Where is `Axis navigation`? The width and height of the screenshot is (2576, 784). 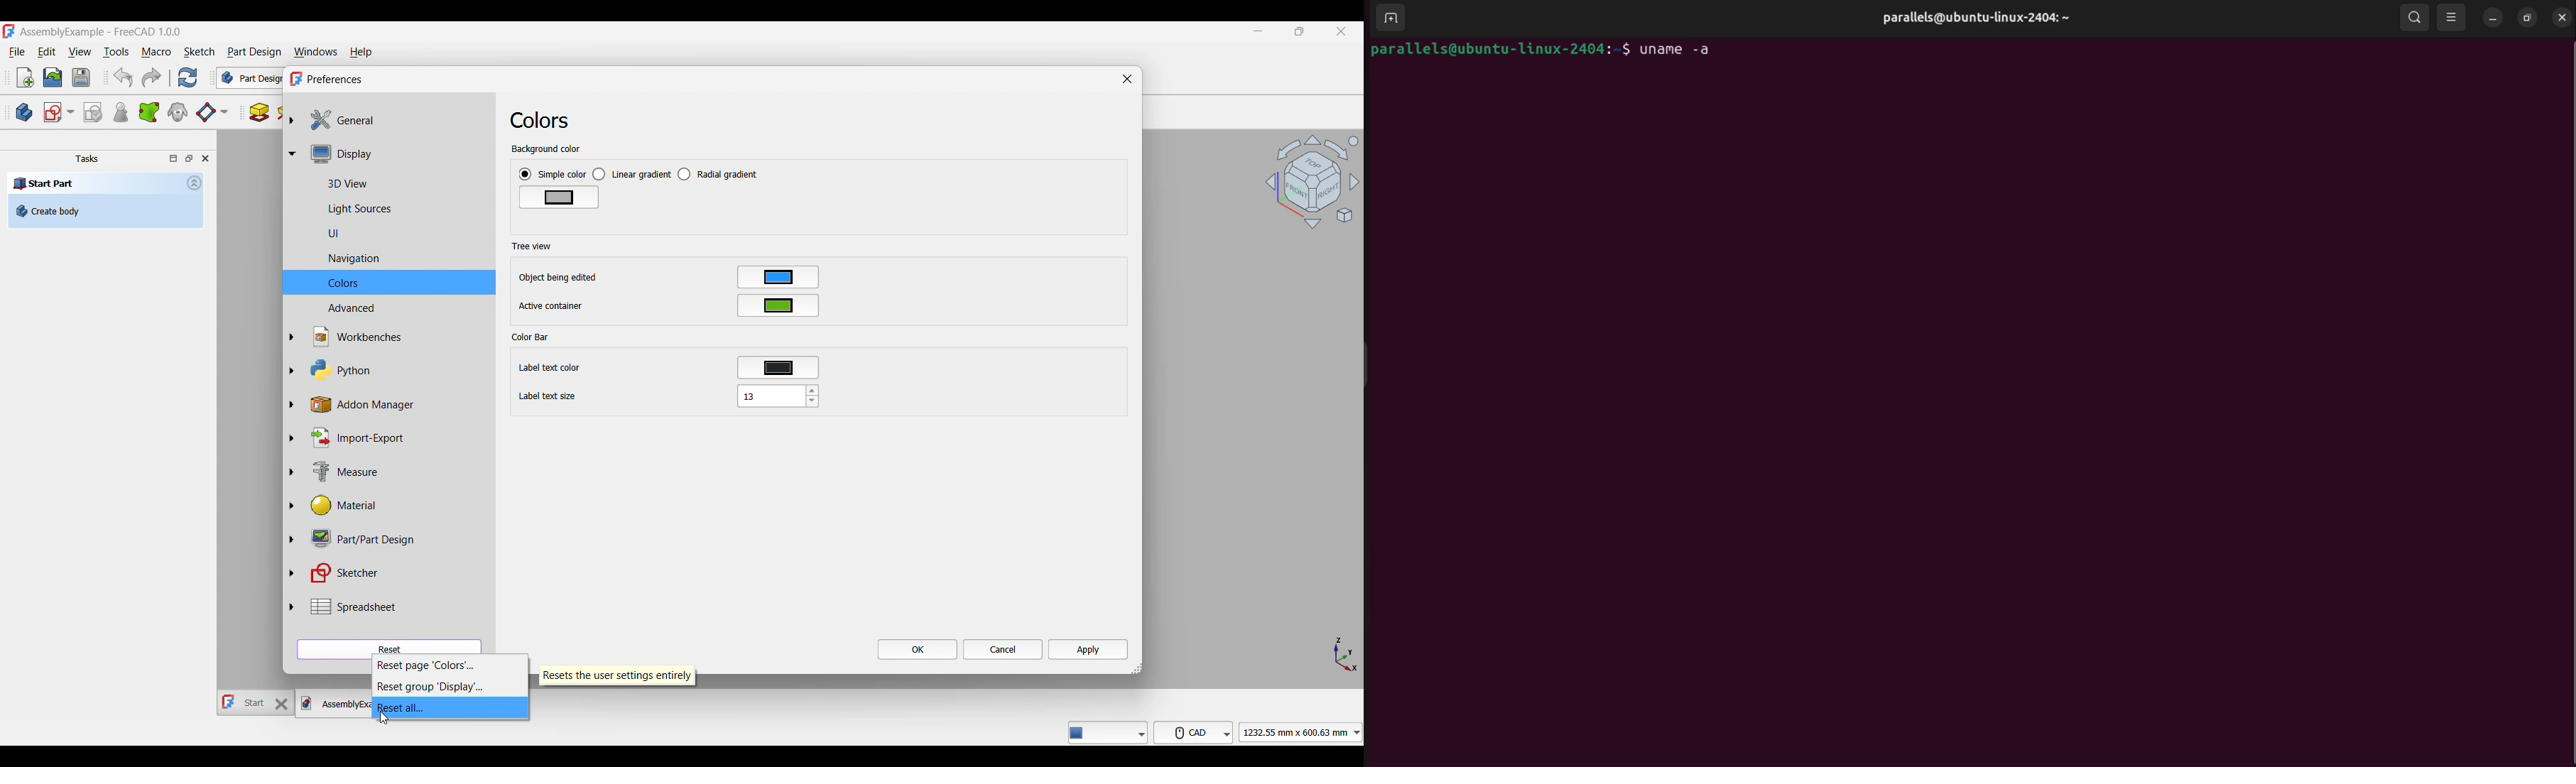
Axis navigation is located at coordinates (1347, 655).